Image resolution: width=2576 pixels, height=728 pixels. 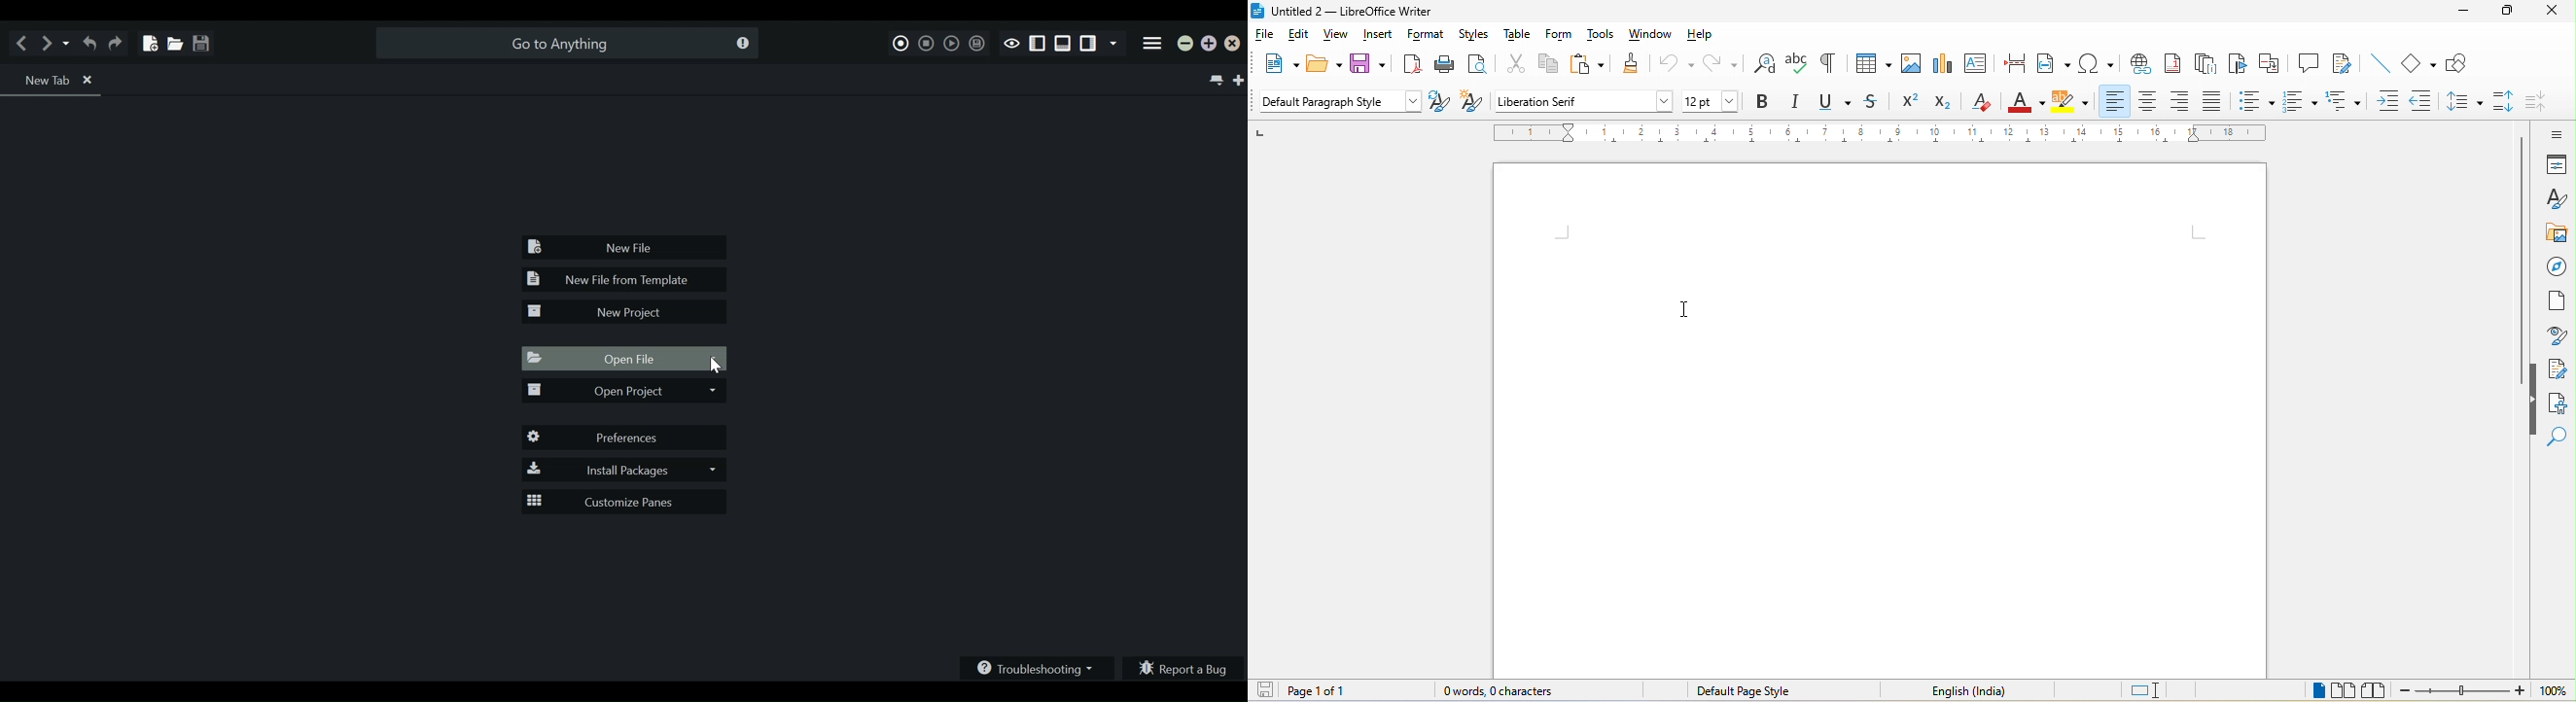 I want to click on ruler, so click(x=1889, y=134).